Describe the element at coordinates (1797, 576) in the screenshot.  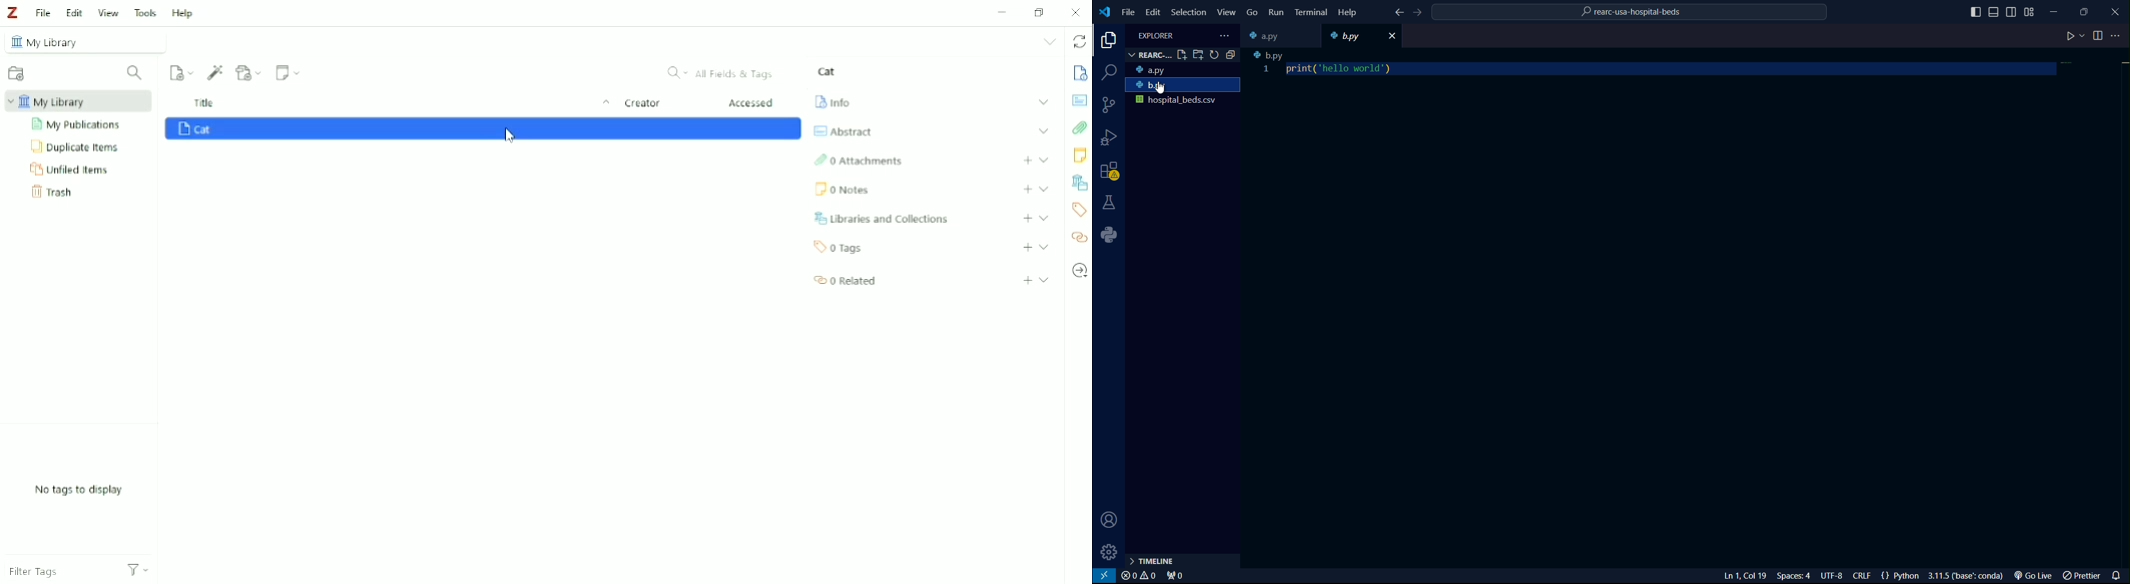
I see `Spaces: 4` at that location.